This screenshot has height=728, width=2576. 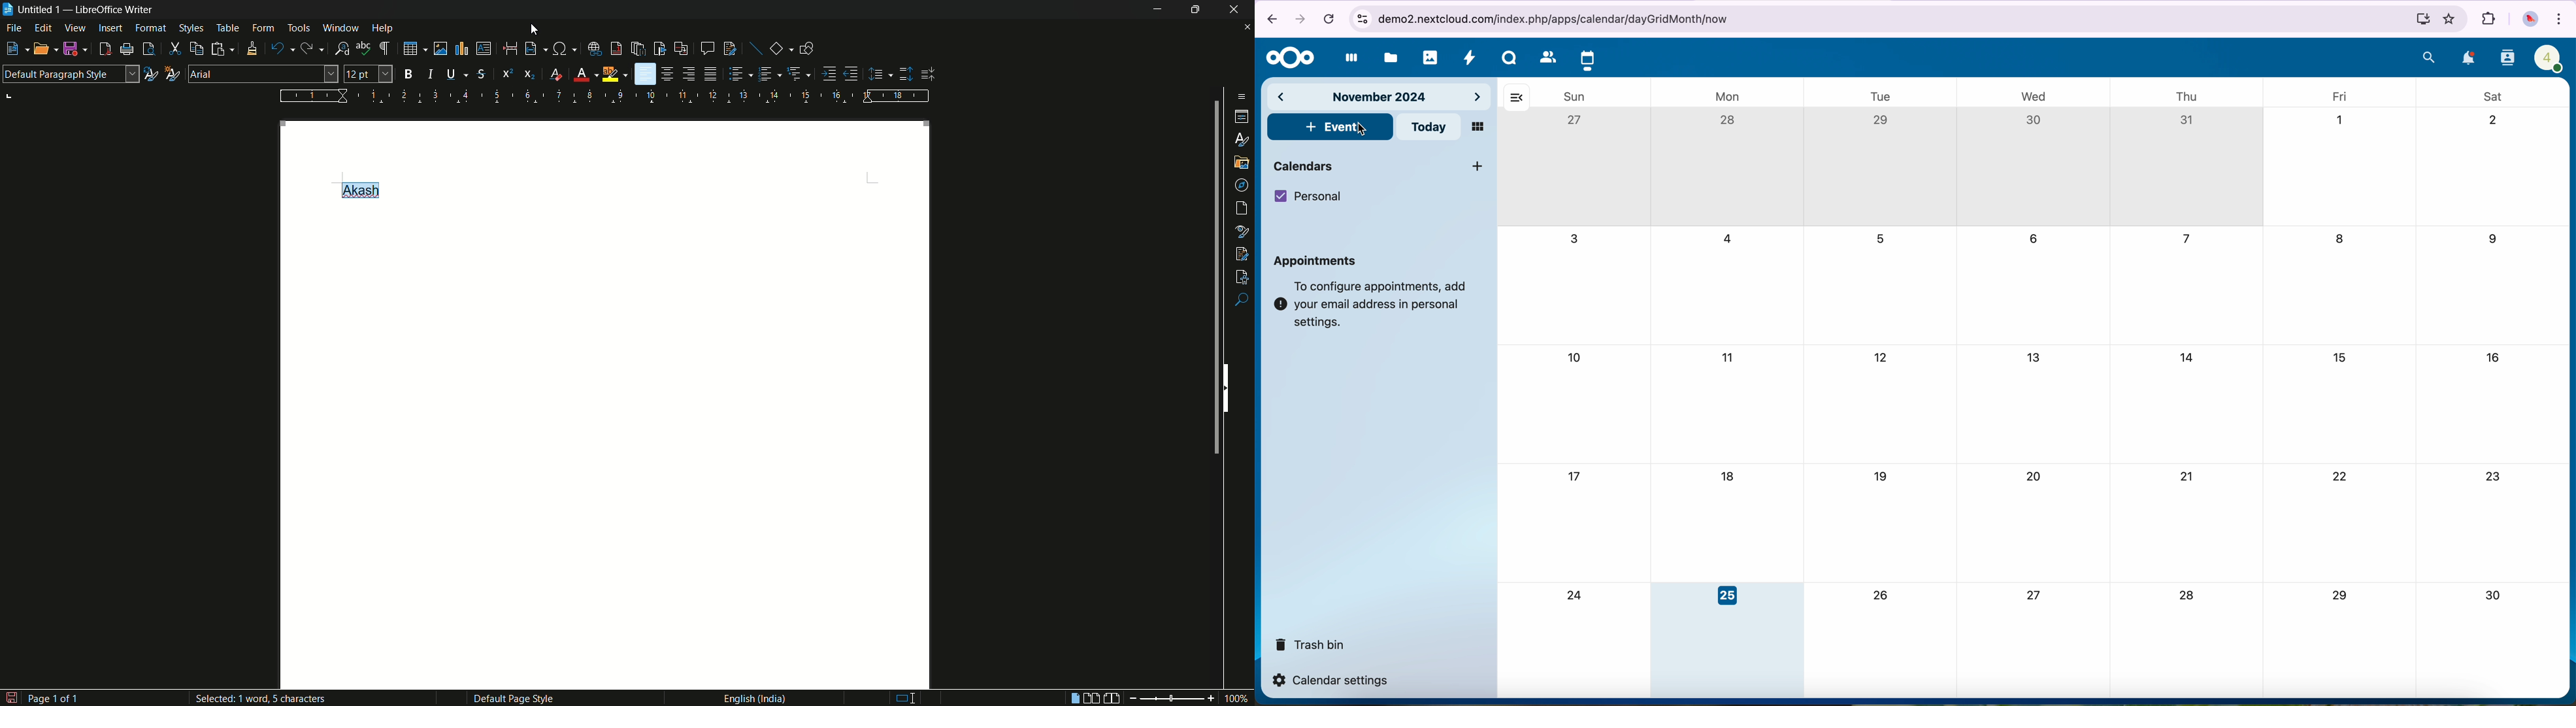 What do you see at coordinates (1319, 261) in the screenshot?
I see `appointments` at bounding box center [1319, 261].